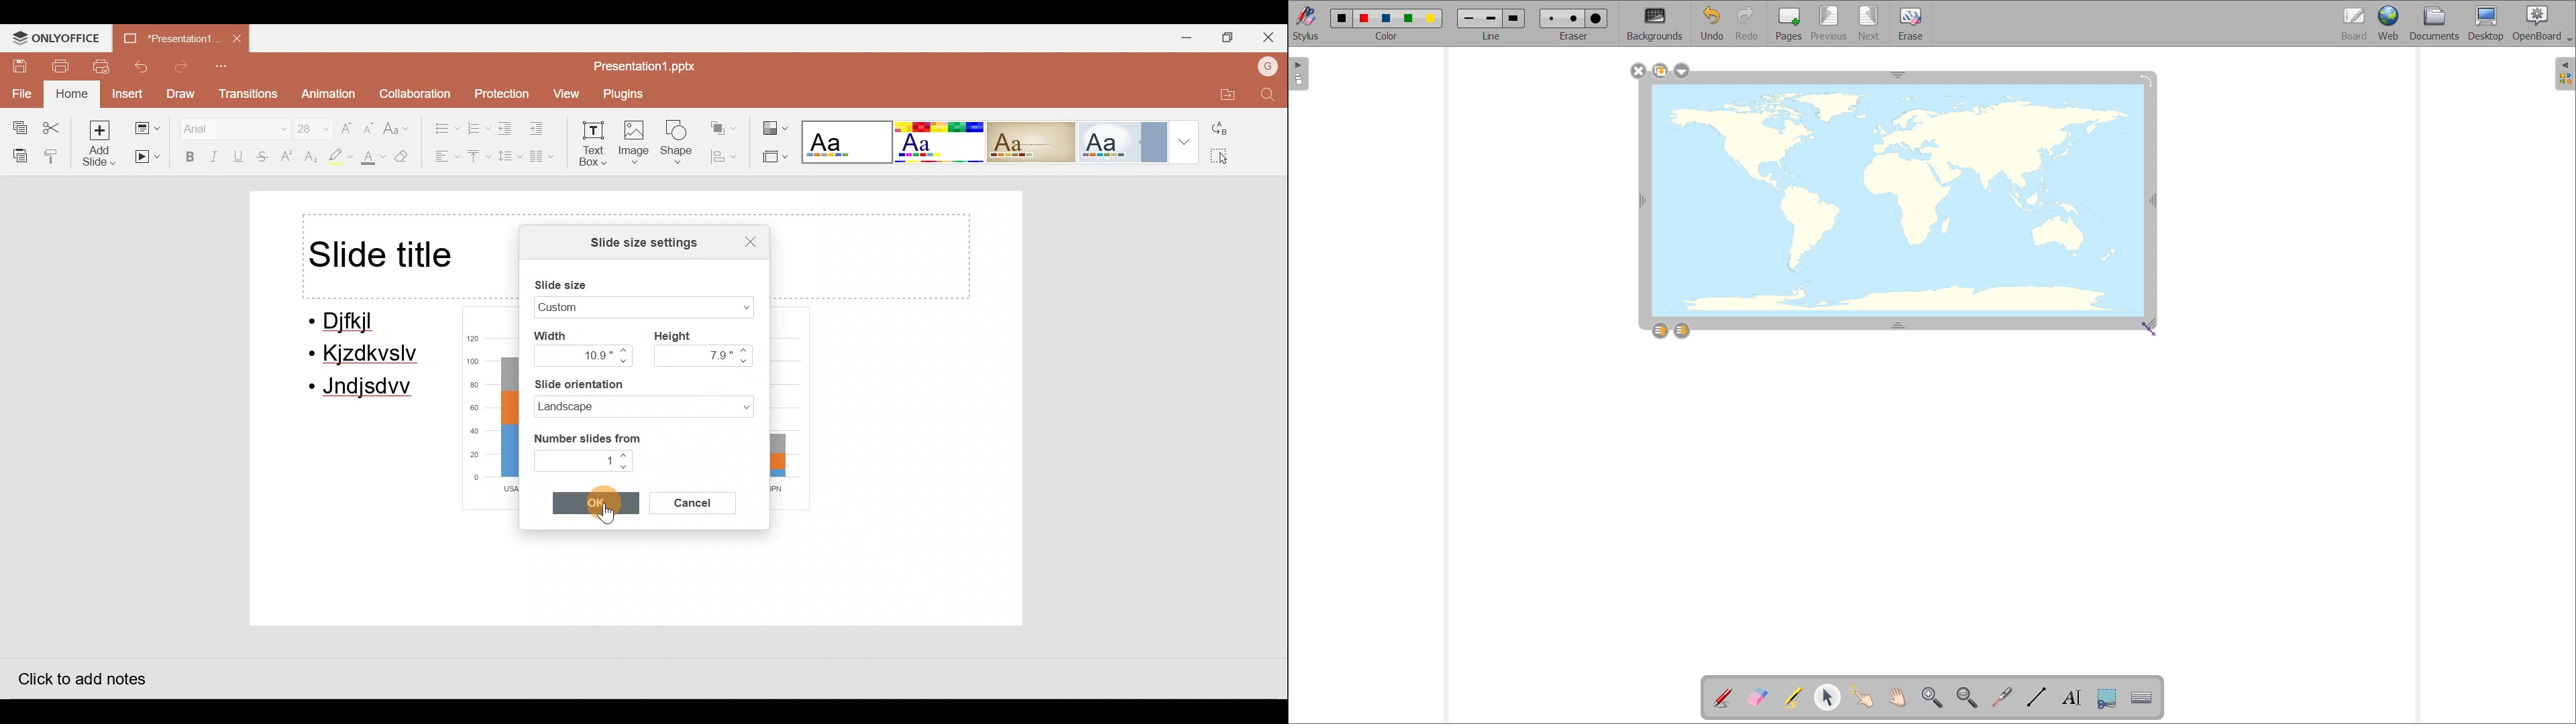  What do you see at coordinates (508, 156) in the screenshot?
I see `Line spacing` at bounding box center [508, 156].